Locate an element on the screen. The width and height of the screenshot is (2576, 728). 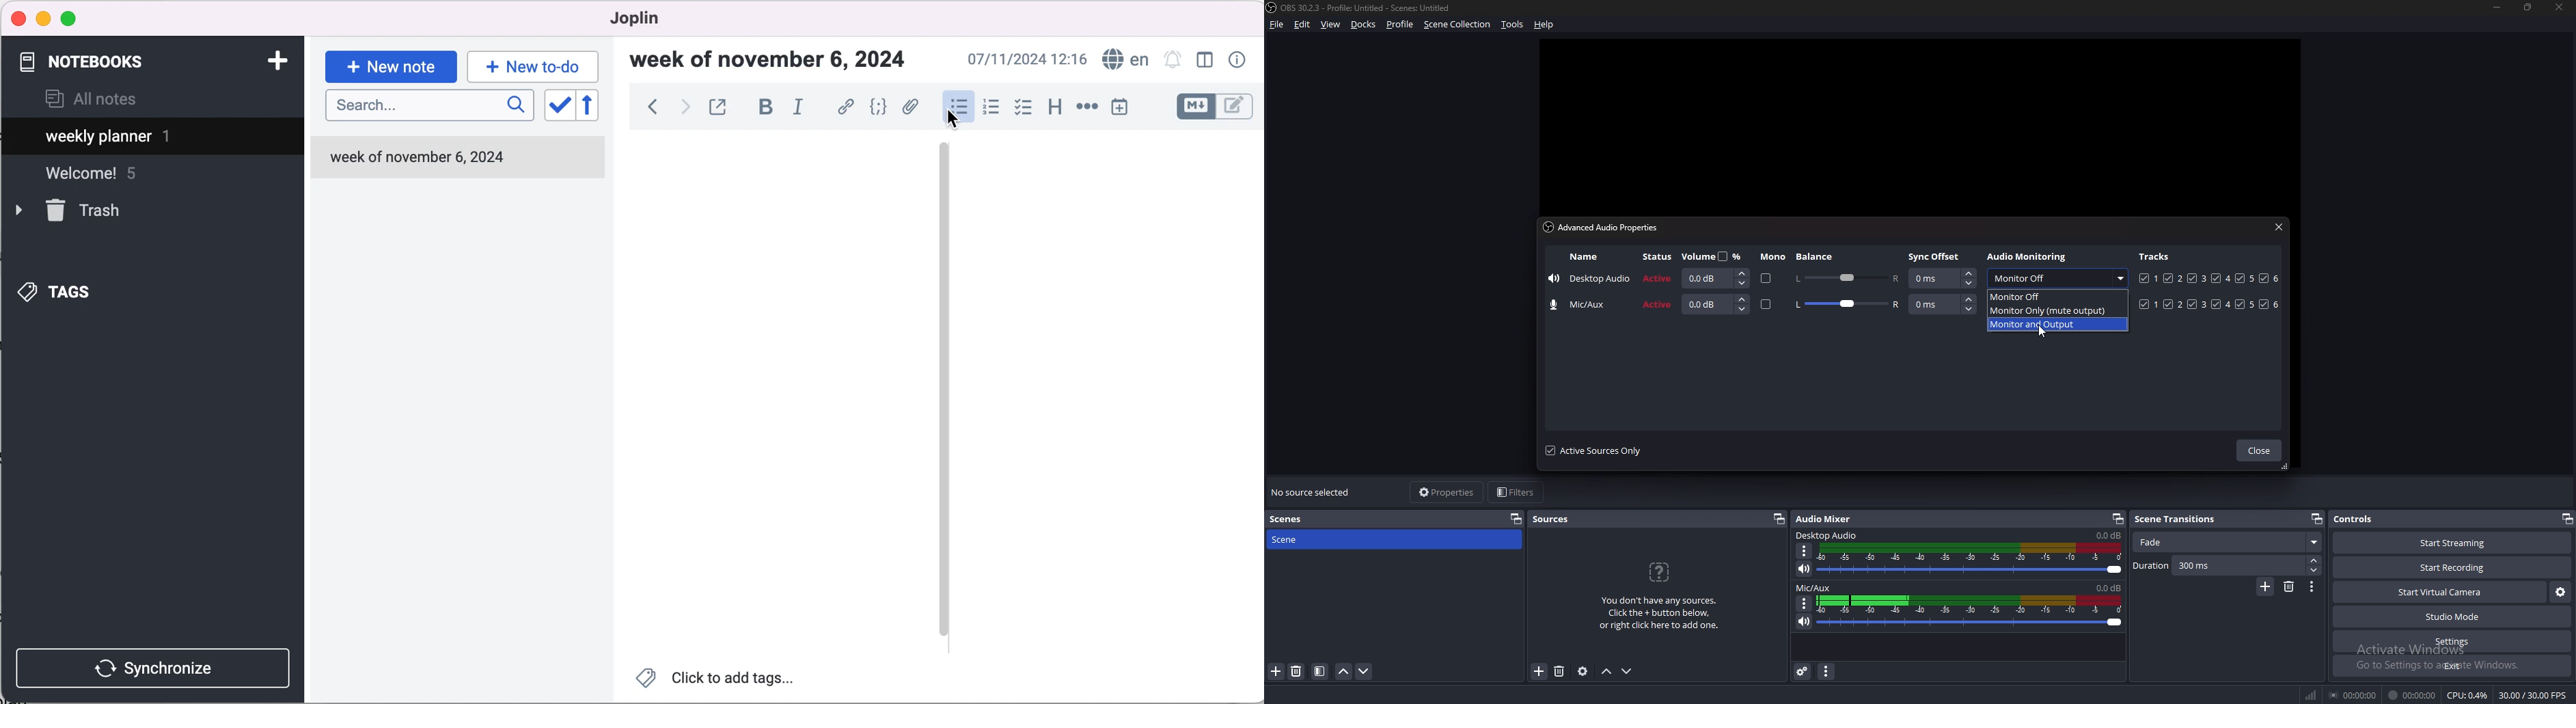
tags is located at coordinates (75, 289).